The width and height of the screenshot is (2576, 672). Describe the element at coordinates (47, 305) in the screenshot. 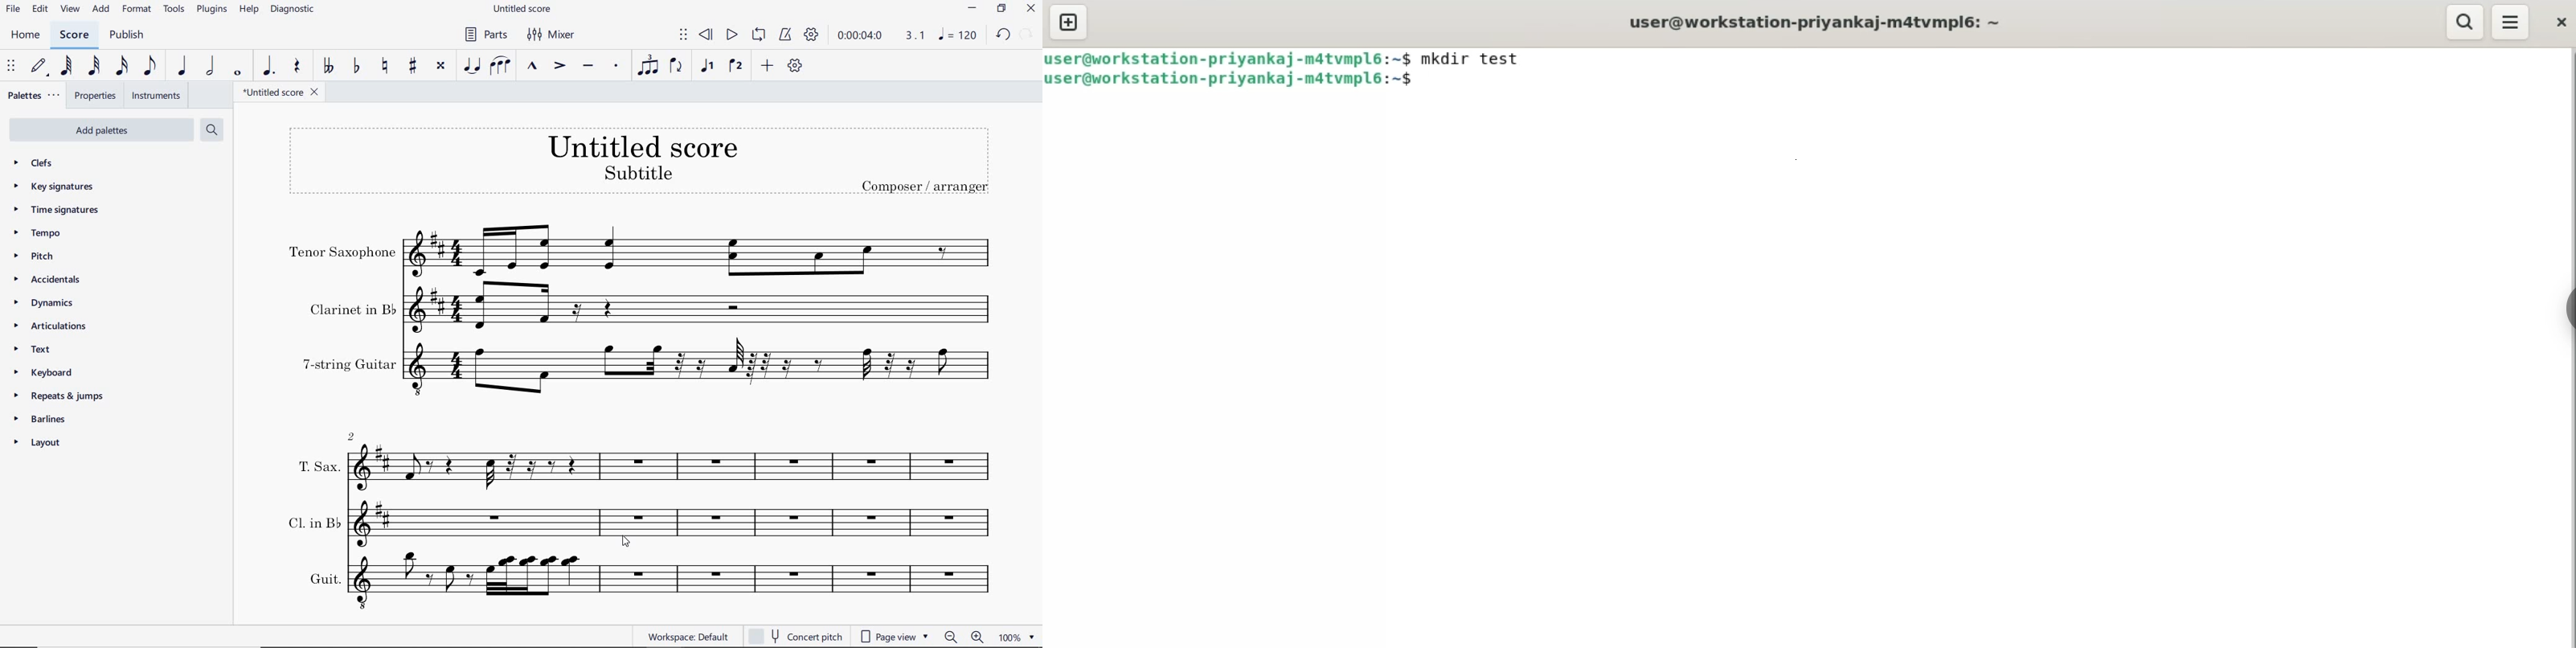

I see `DYNAMICS` at that location.